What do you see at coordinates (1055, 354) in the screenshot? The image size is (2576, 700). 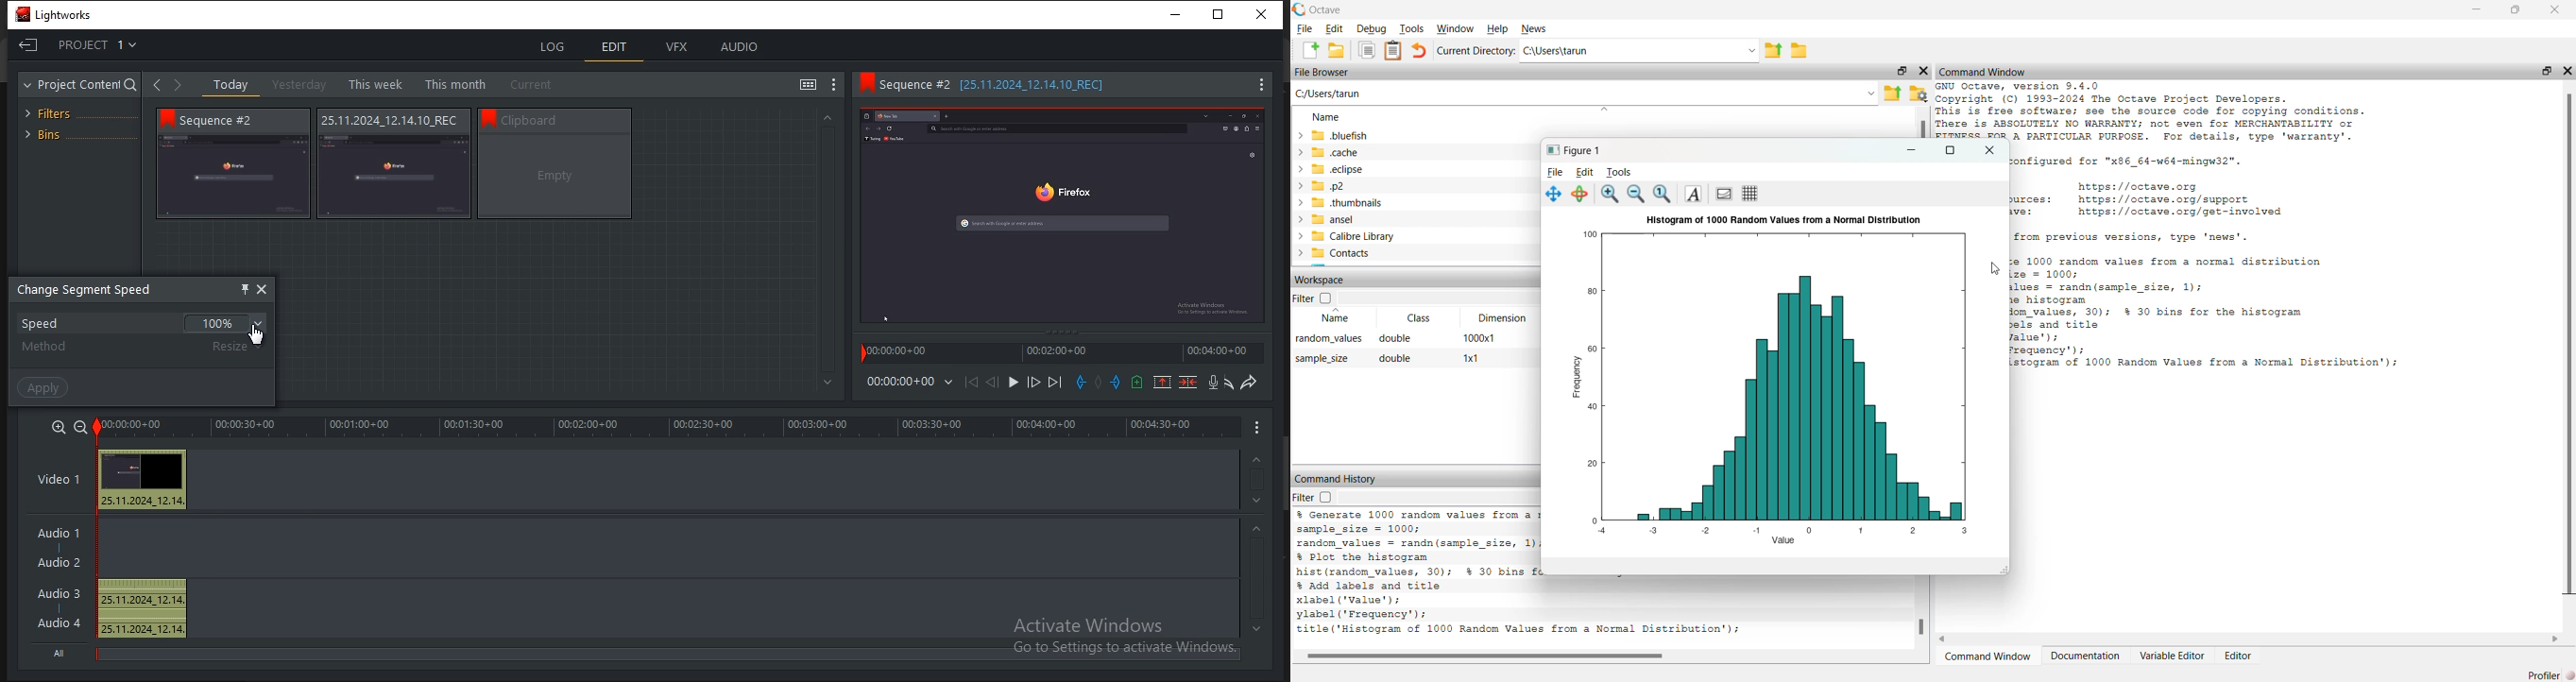 I see `time stamp` at bounding box center [1055, 354].